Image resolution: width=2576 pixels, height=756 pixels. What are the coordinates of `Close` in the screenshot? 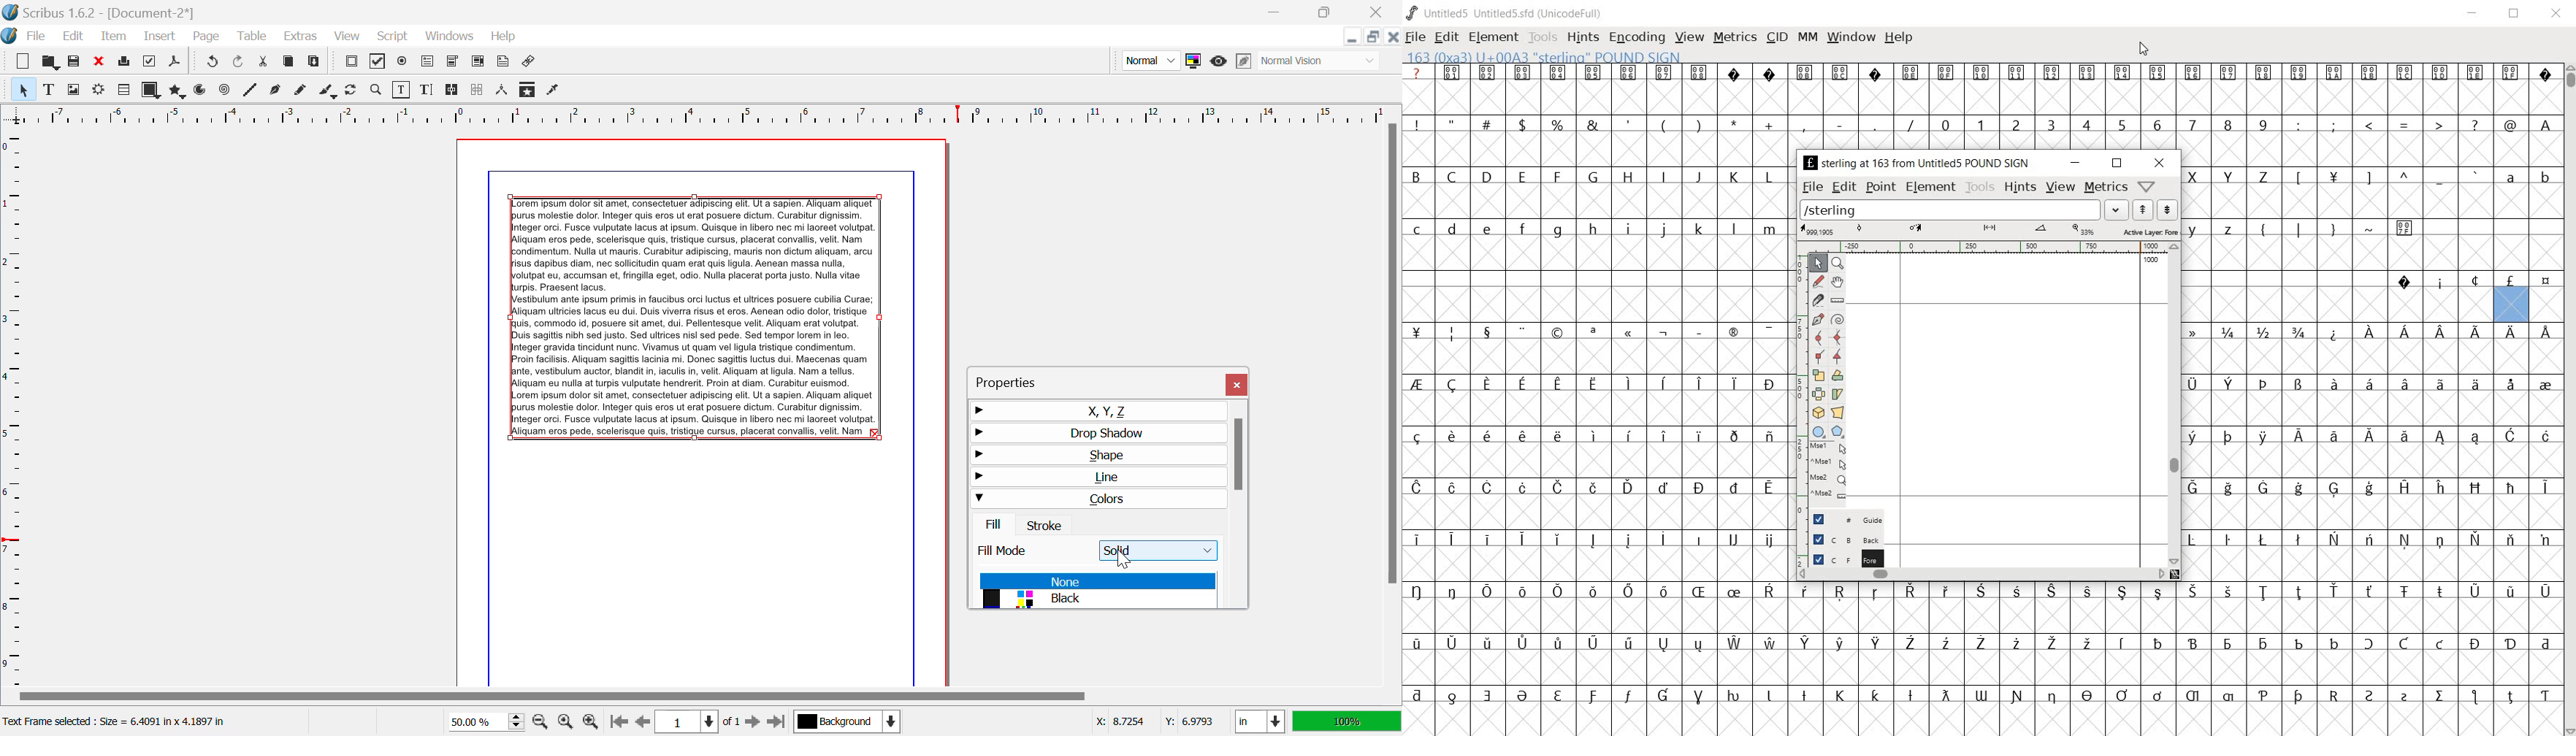 It's located at (1239, 385).